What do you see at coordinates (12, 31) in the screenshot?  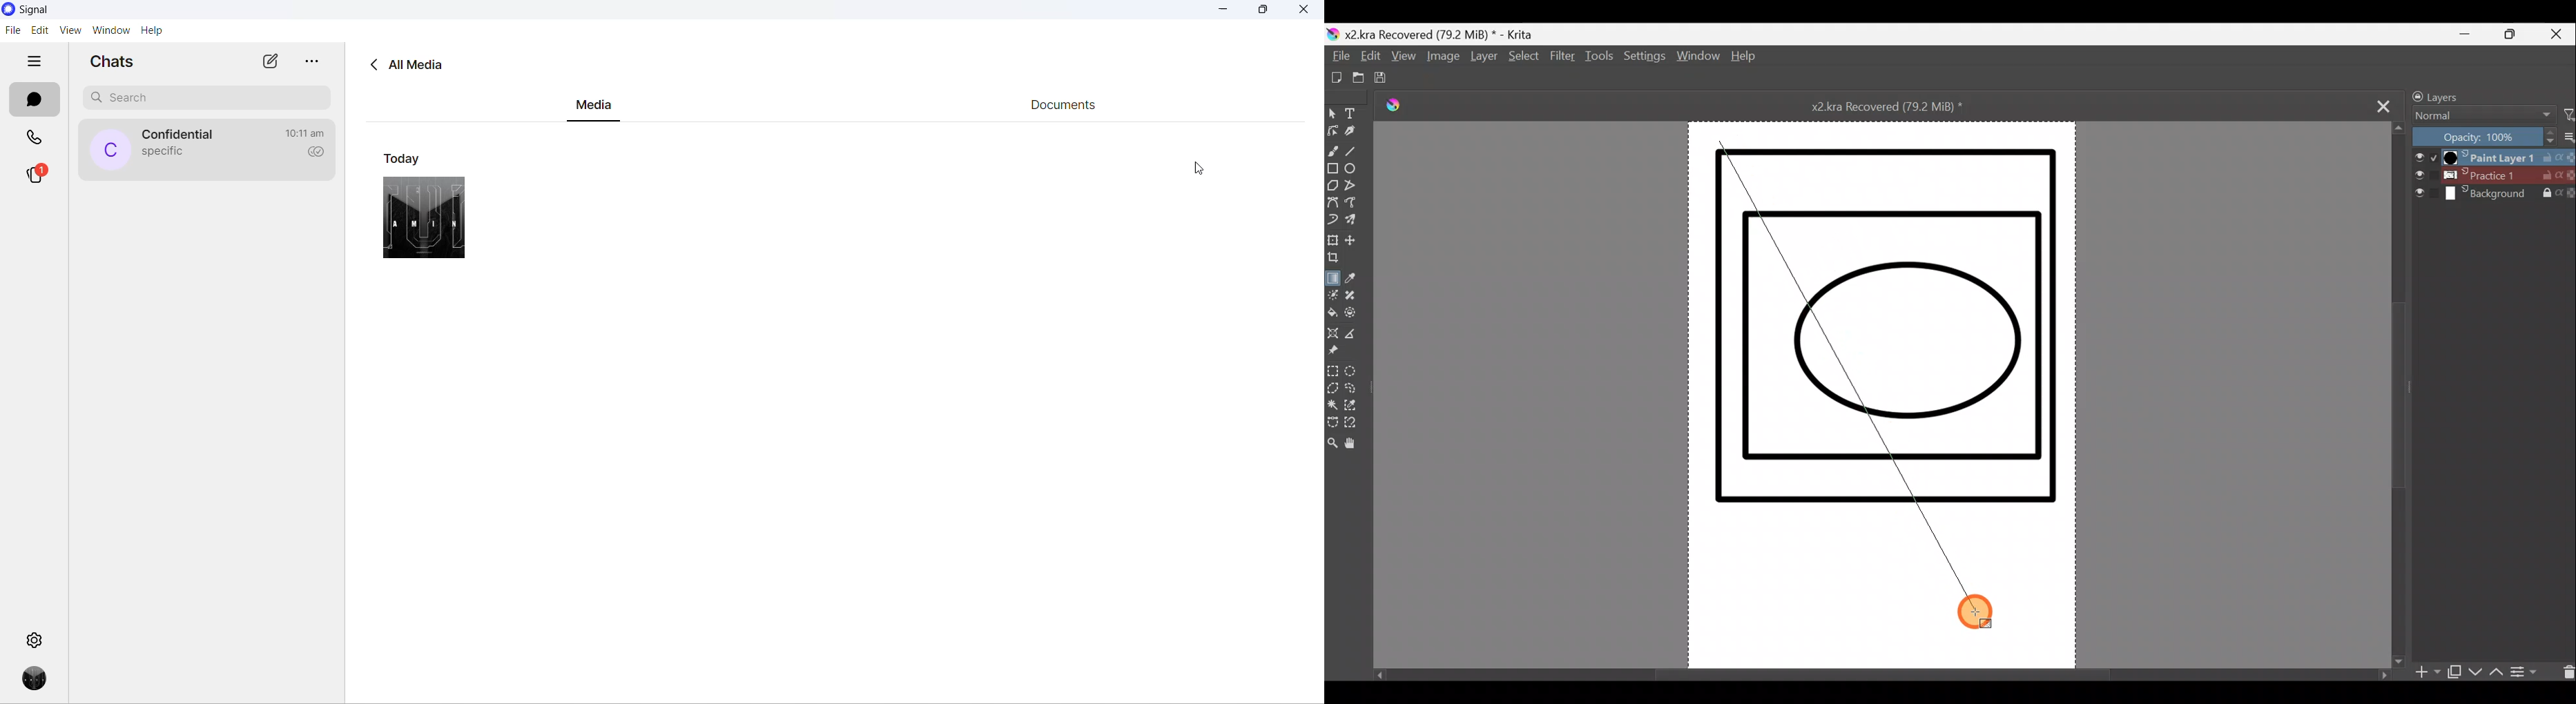 I see `file` at bounding box center [12, 31].